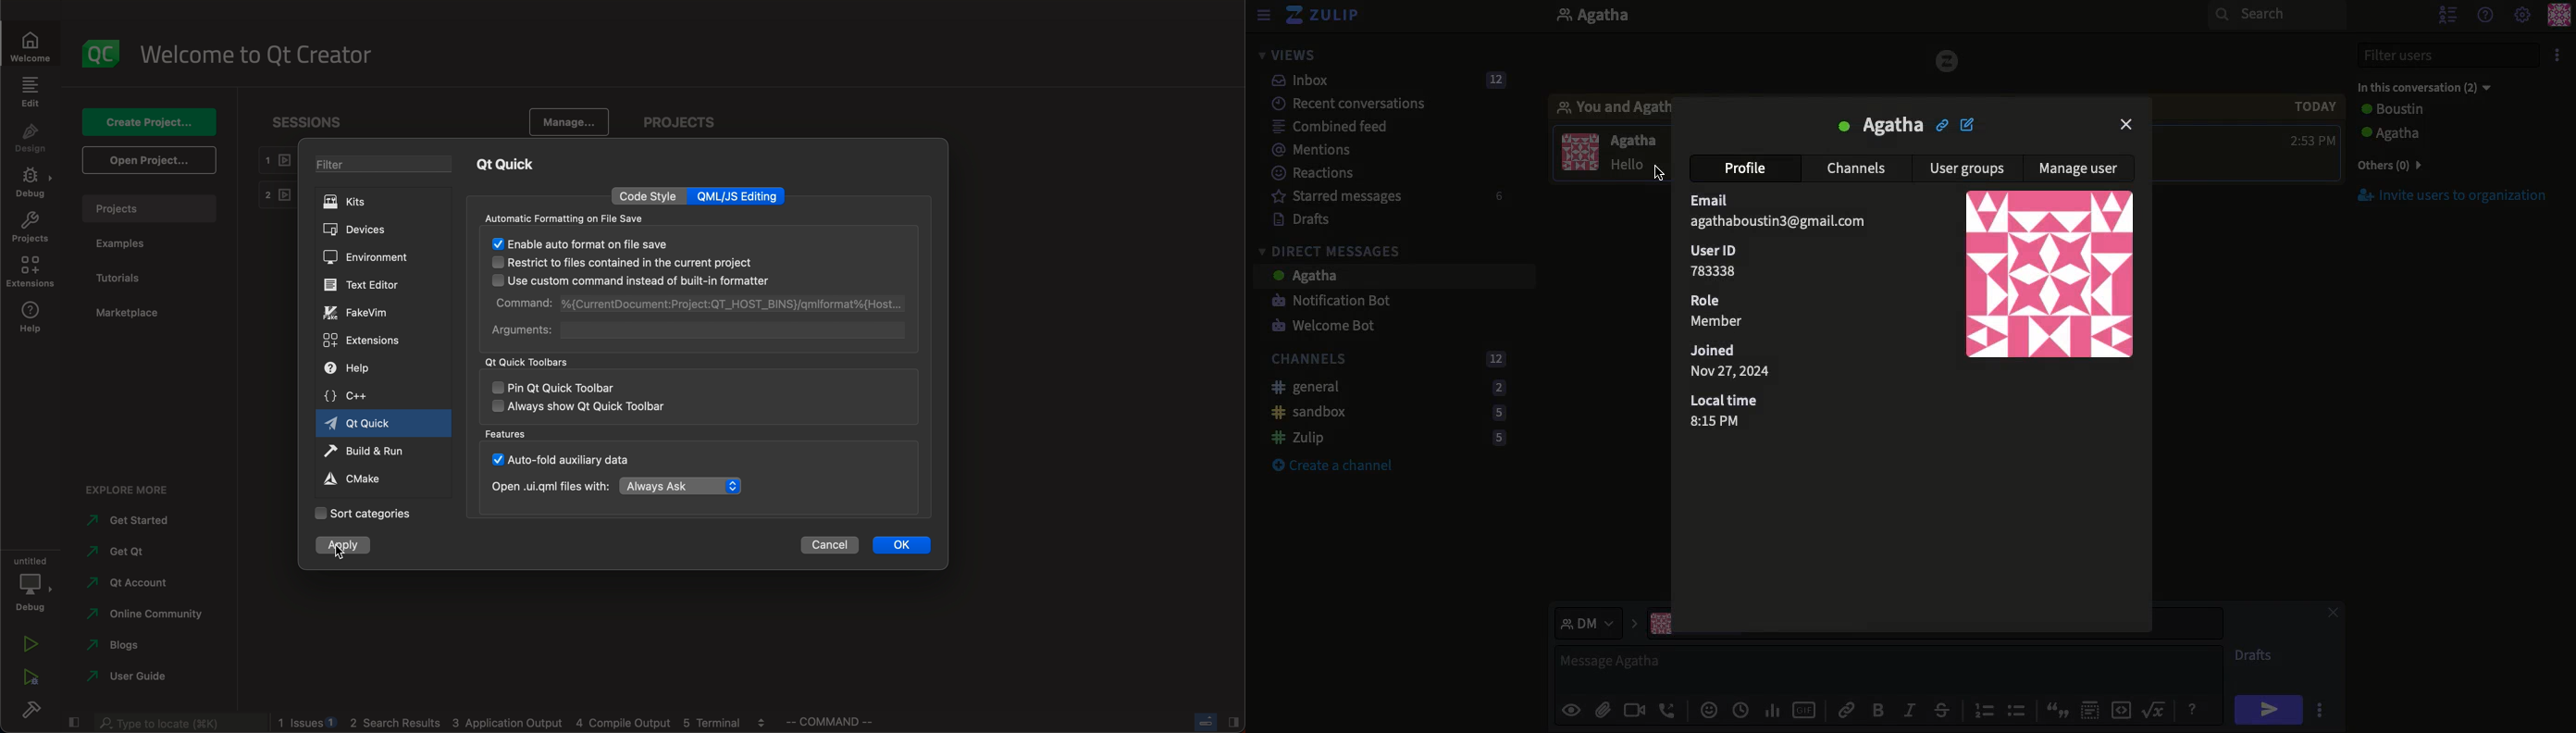  What do you see at coordinates (2274, 17) in the screenshot?
I see `Search` at bounding box center [2274, 17].